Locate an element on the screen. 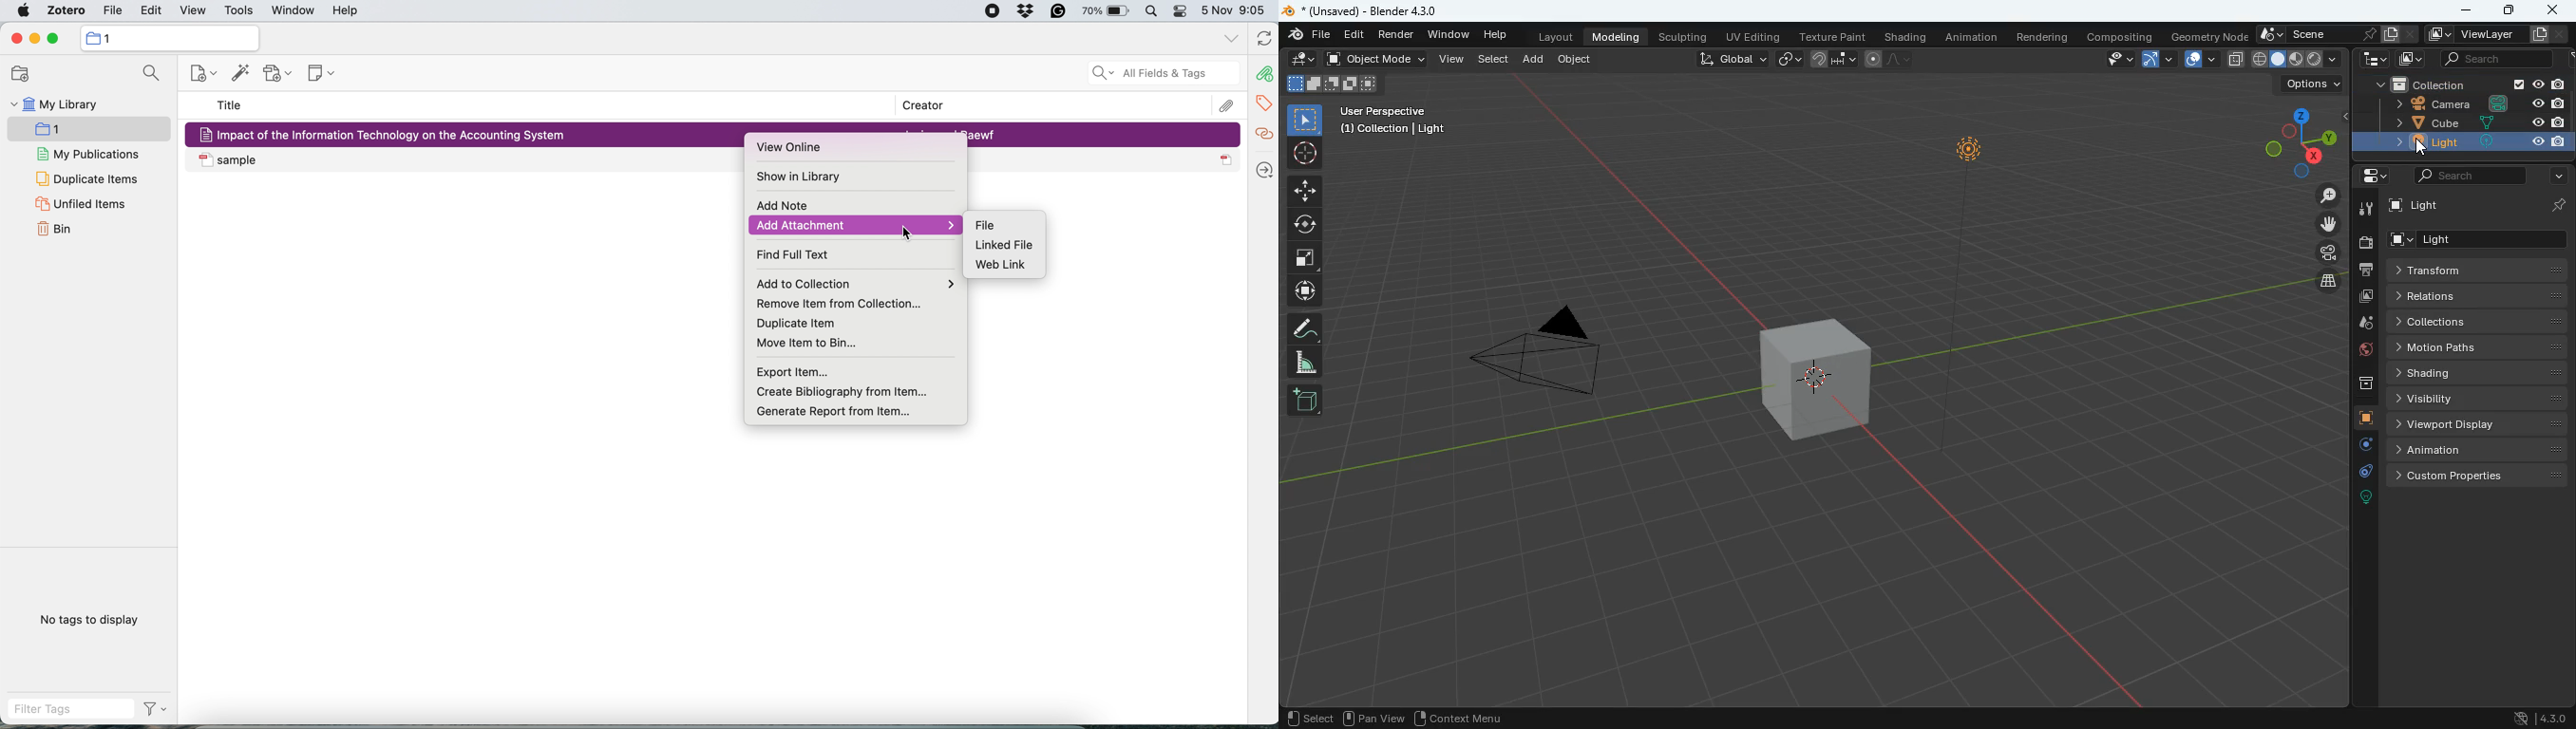  tools is located at coordinates (238, 12).